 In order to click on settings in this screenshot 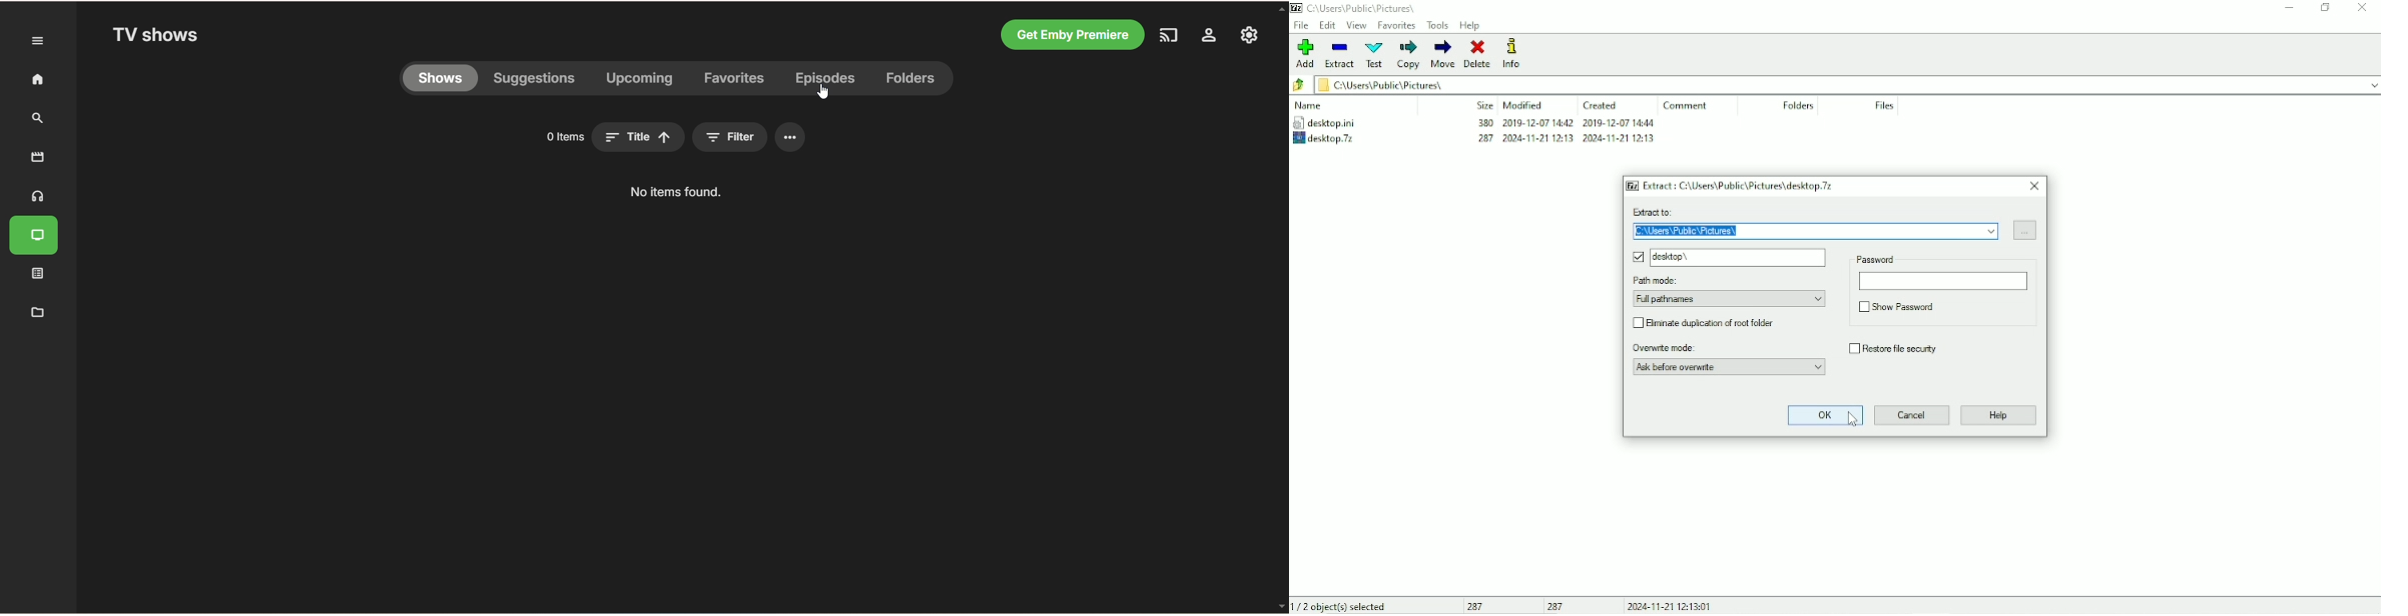, I will do `click(1212, 36)`.